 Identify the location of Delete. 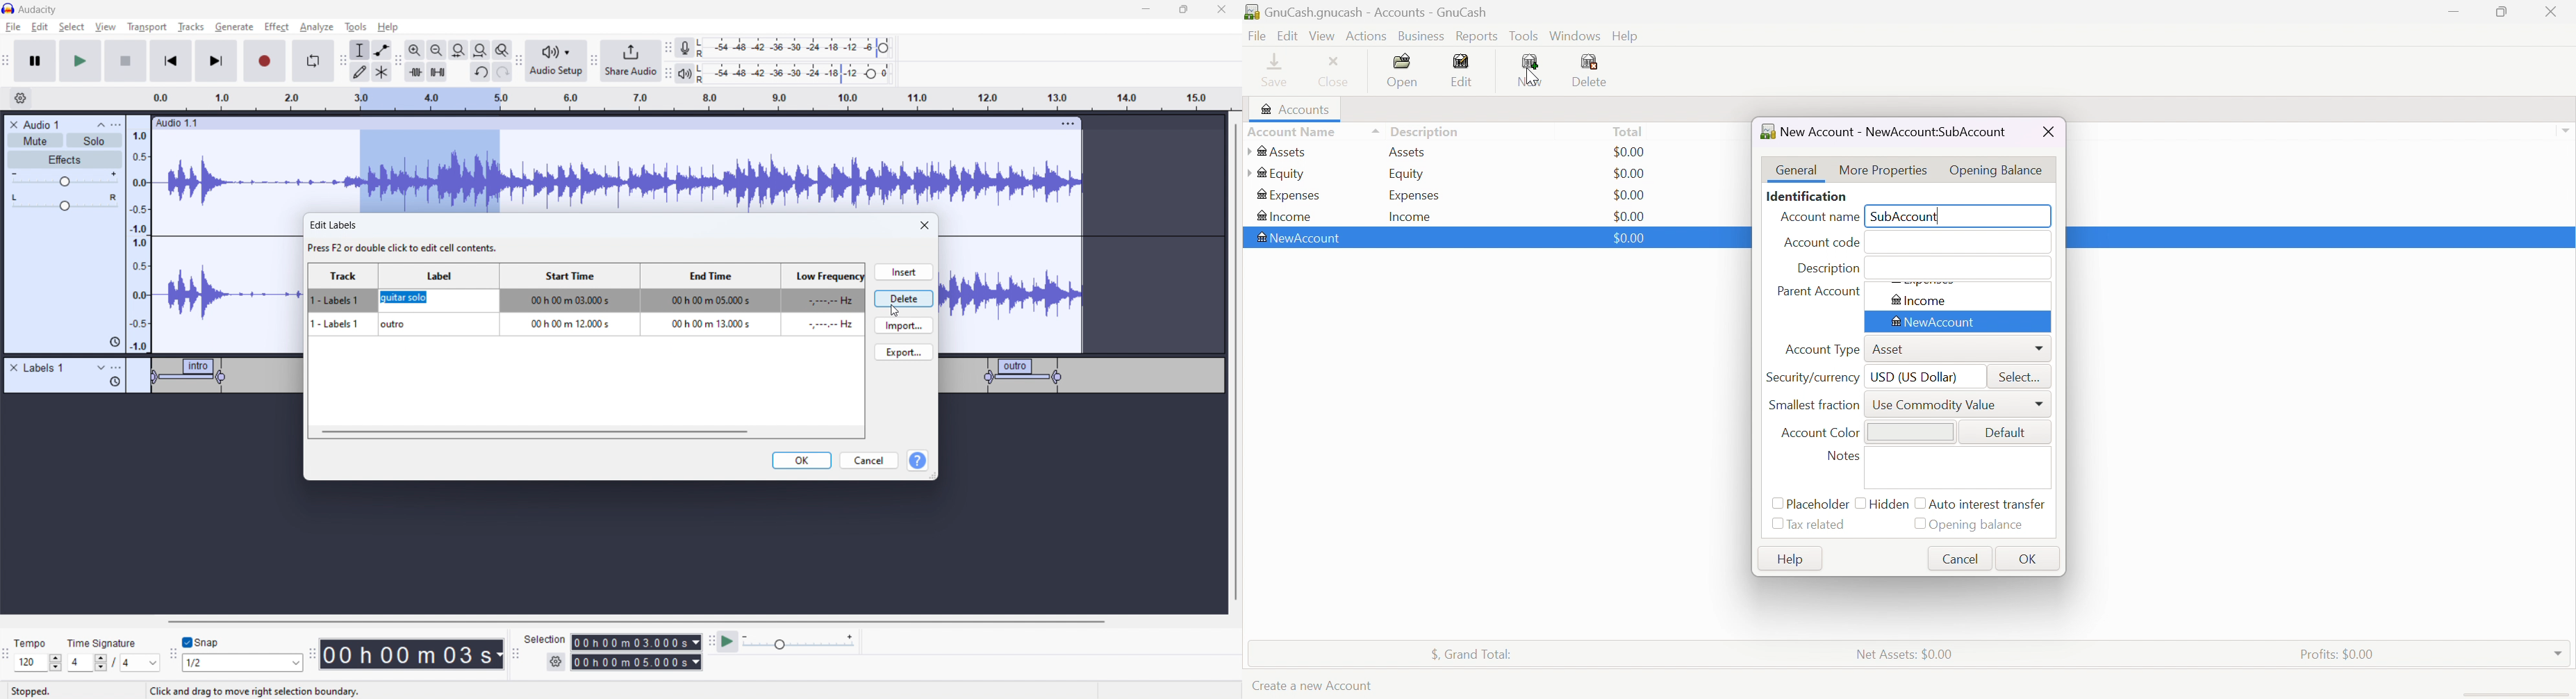
(1591, 72).